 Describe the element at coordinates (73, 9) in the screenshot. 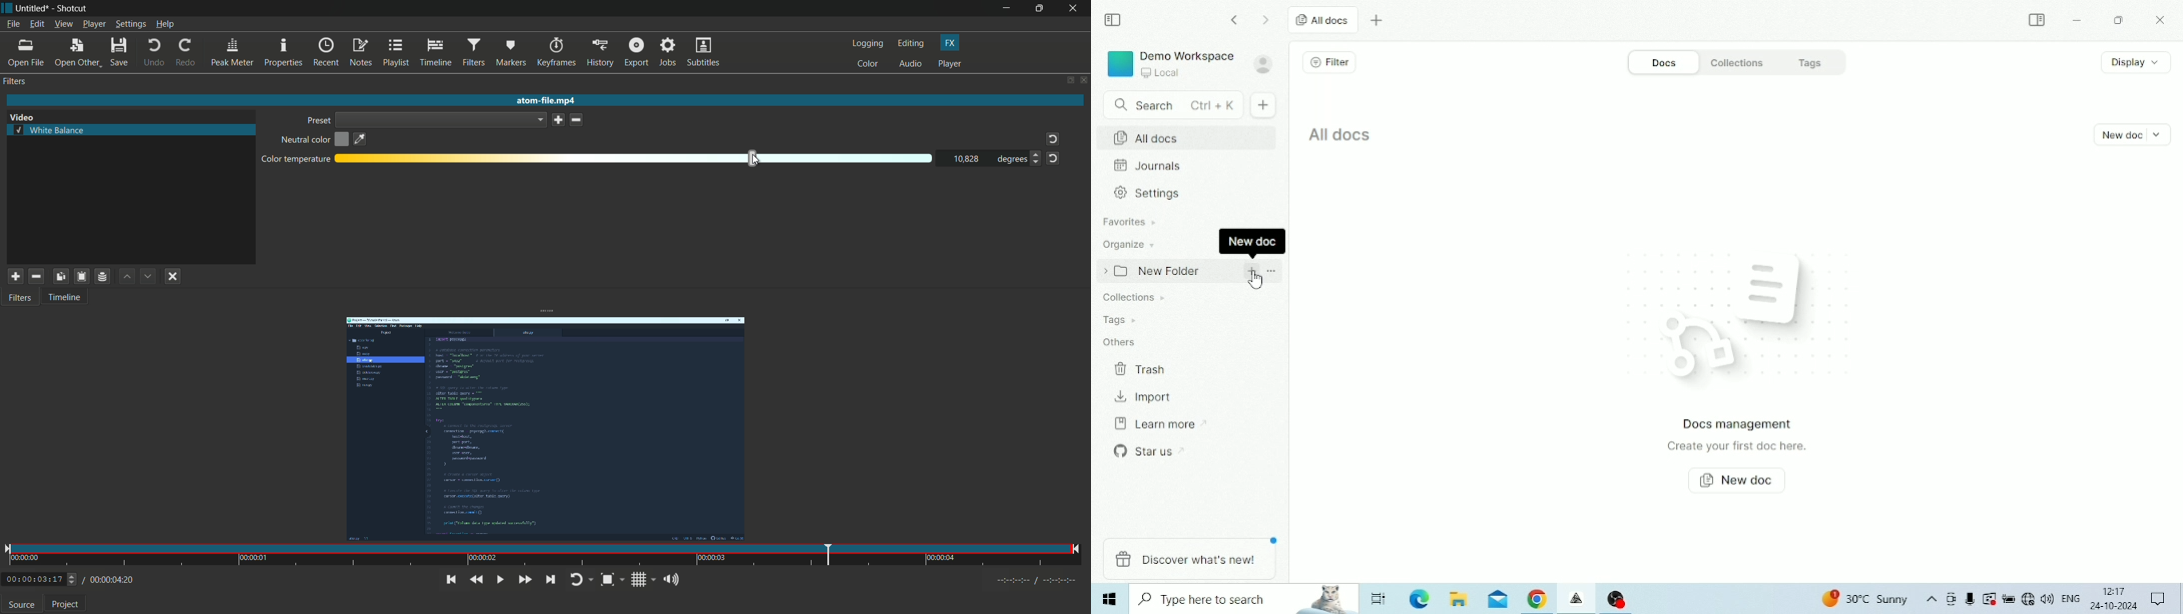

I see `shotcut` at that location.